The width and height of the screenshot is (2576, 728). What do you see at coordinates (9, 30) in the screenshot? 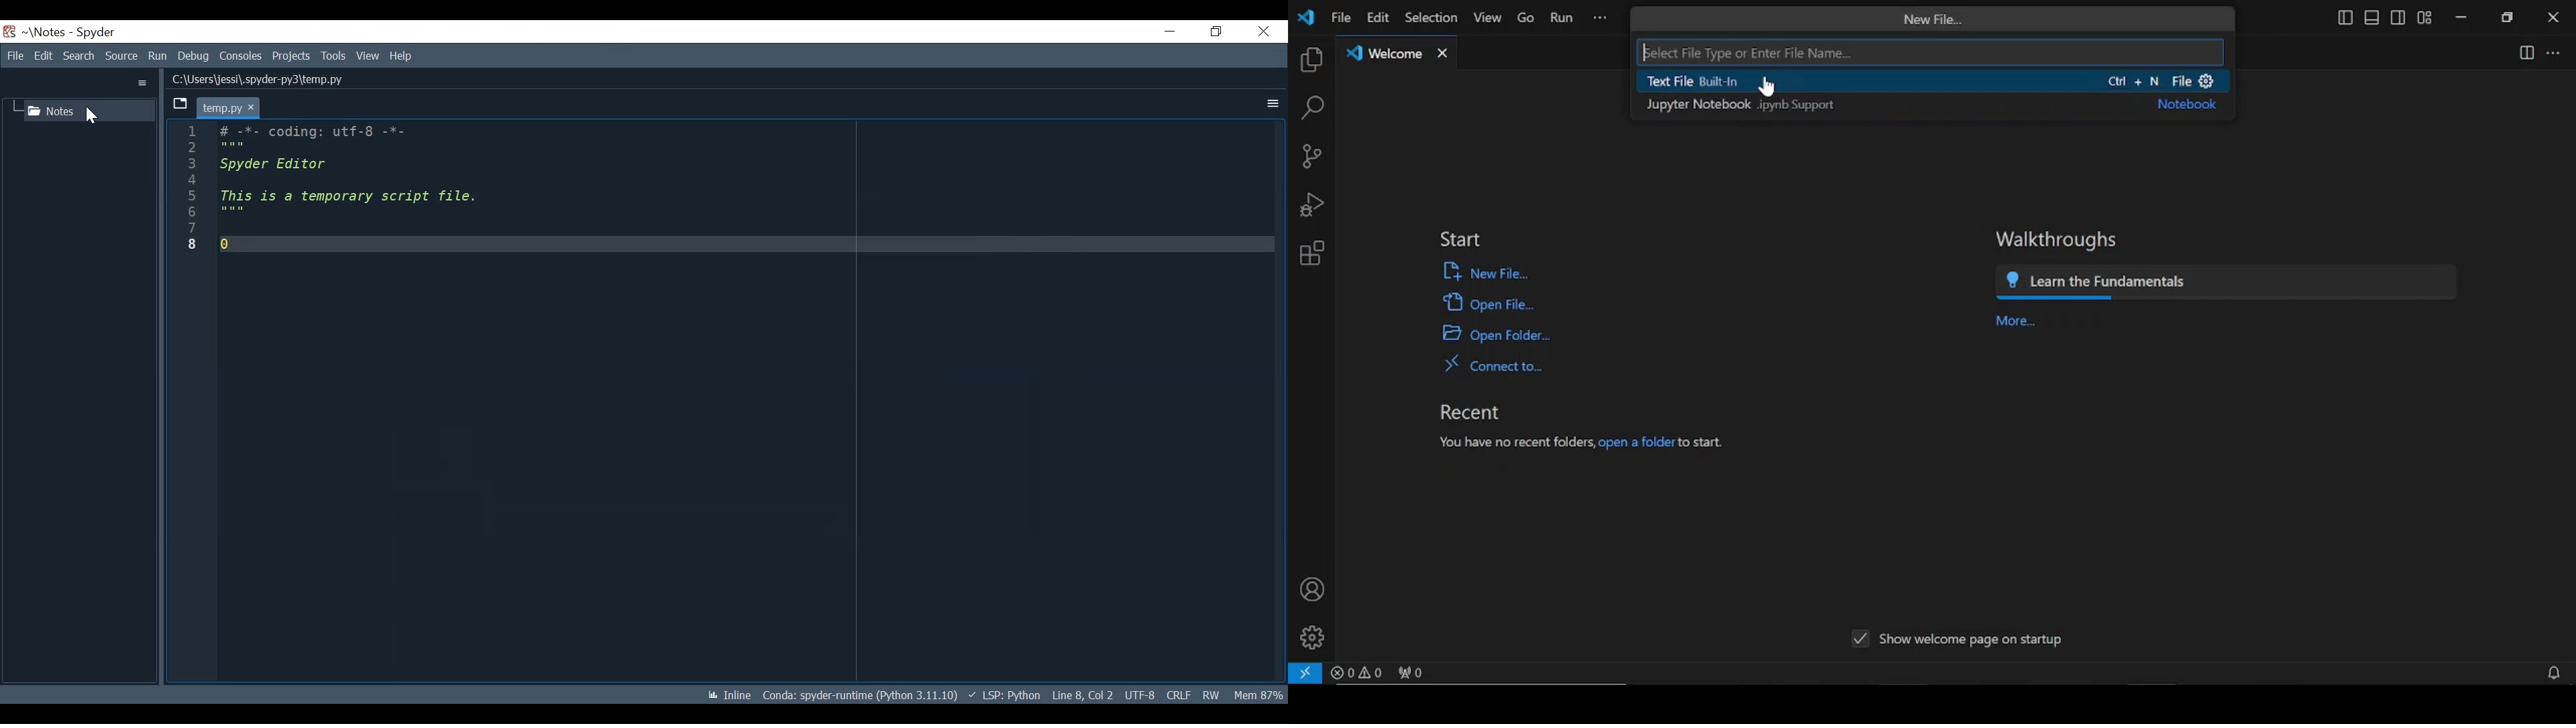
I see `Spyder Desktop Icon` at bounding box center [9, 30].